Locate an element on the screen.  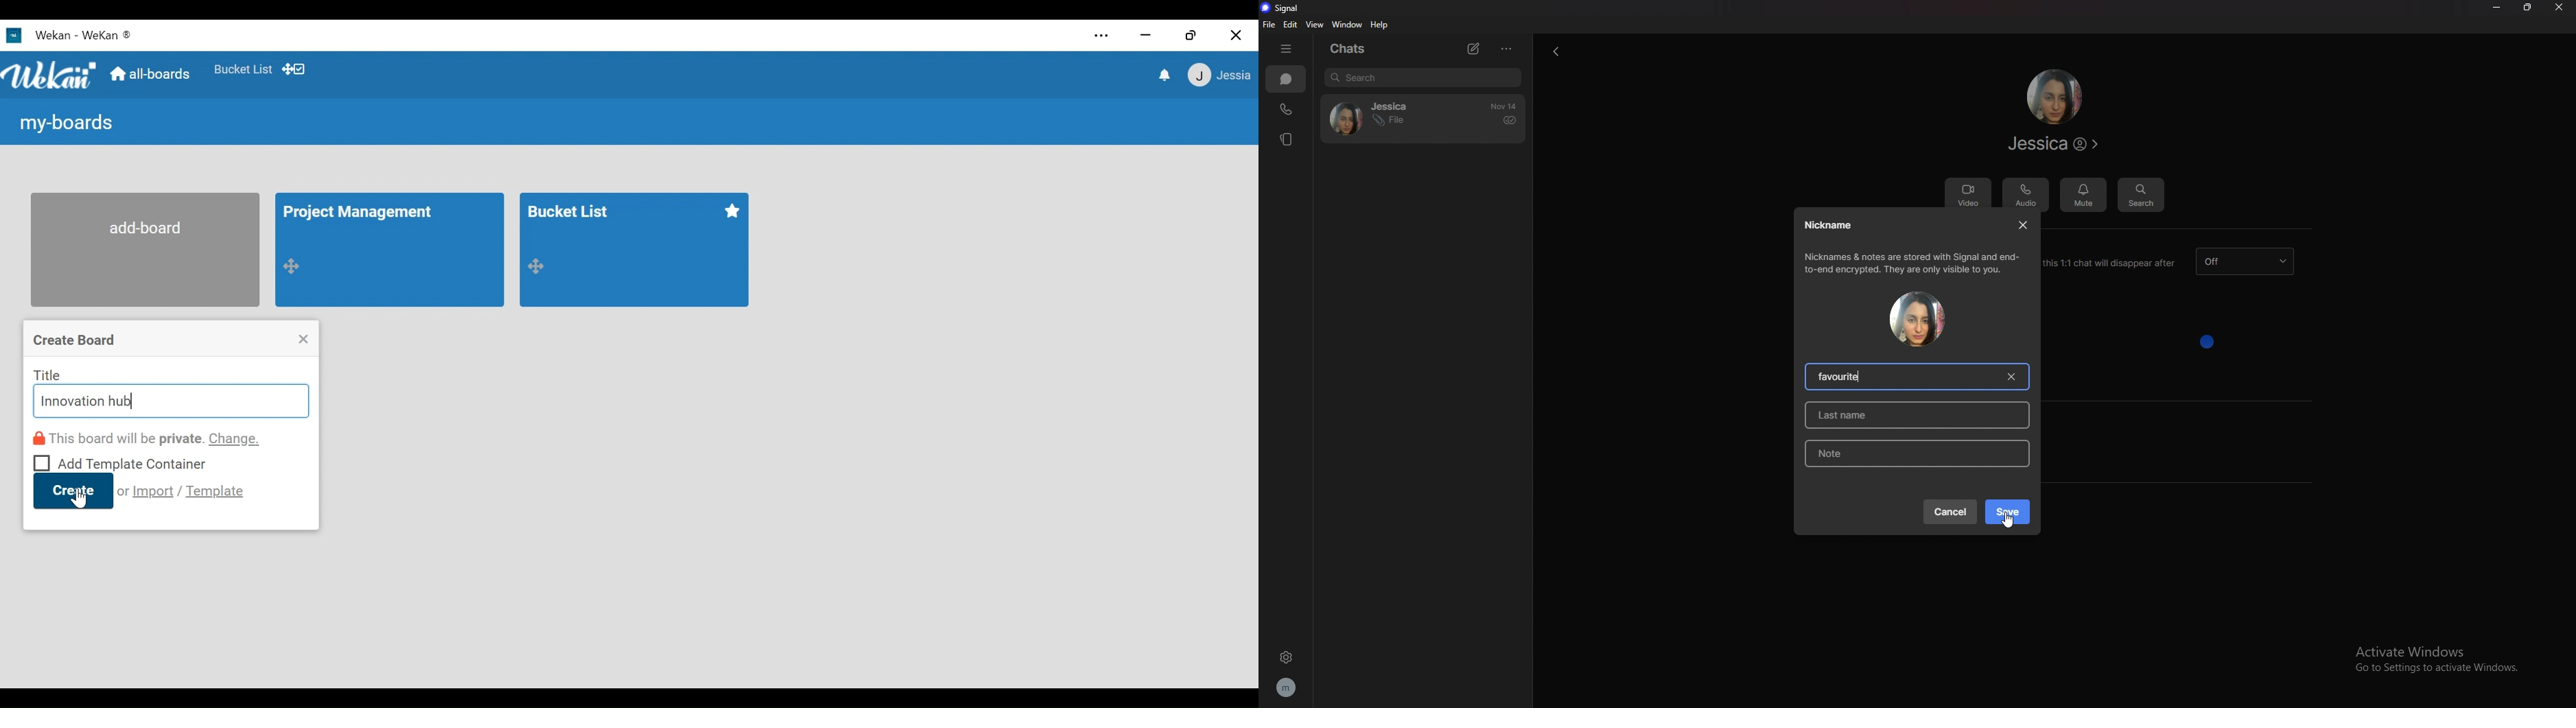
contact photo is located at coordinates (2054, 96).